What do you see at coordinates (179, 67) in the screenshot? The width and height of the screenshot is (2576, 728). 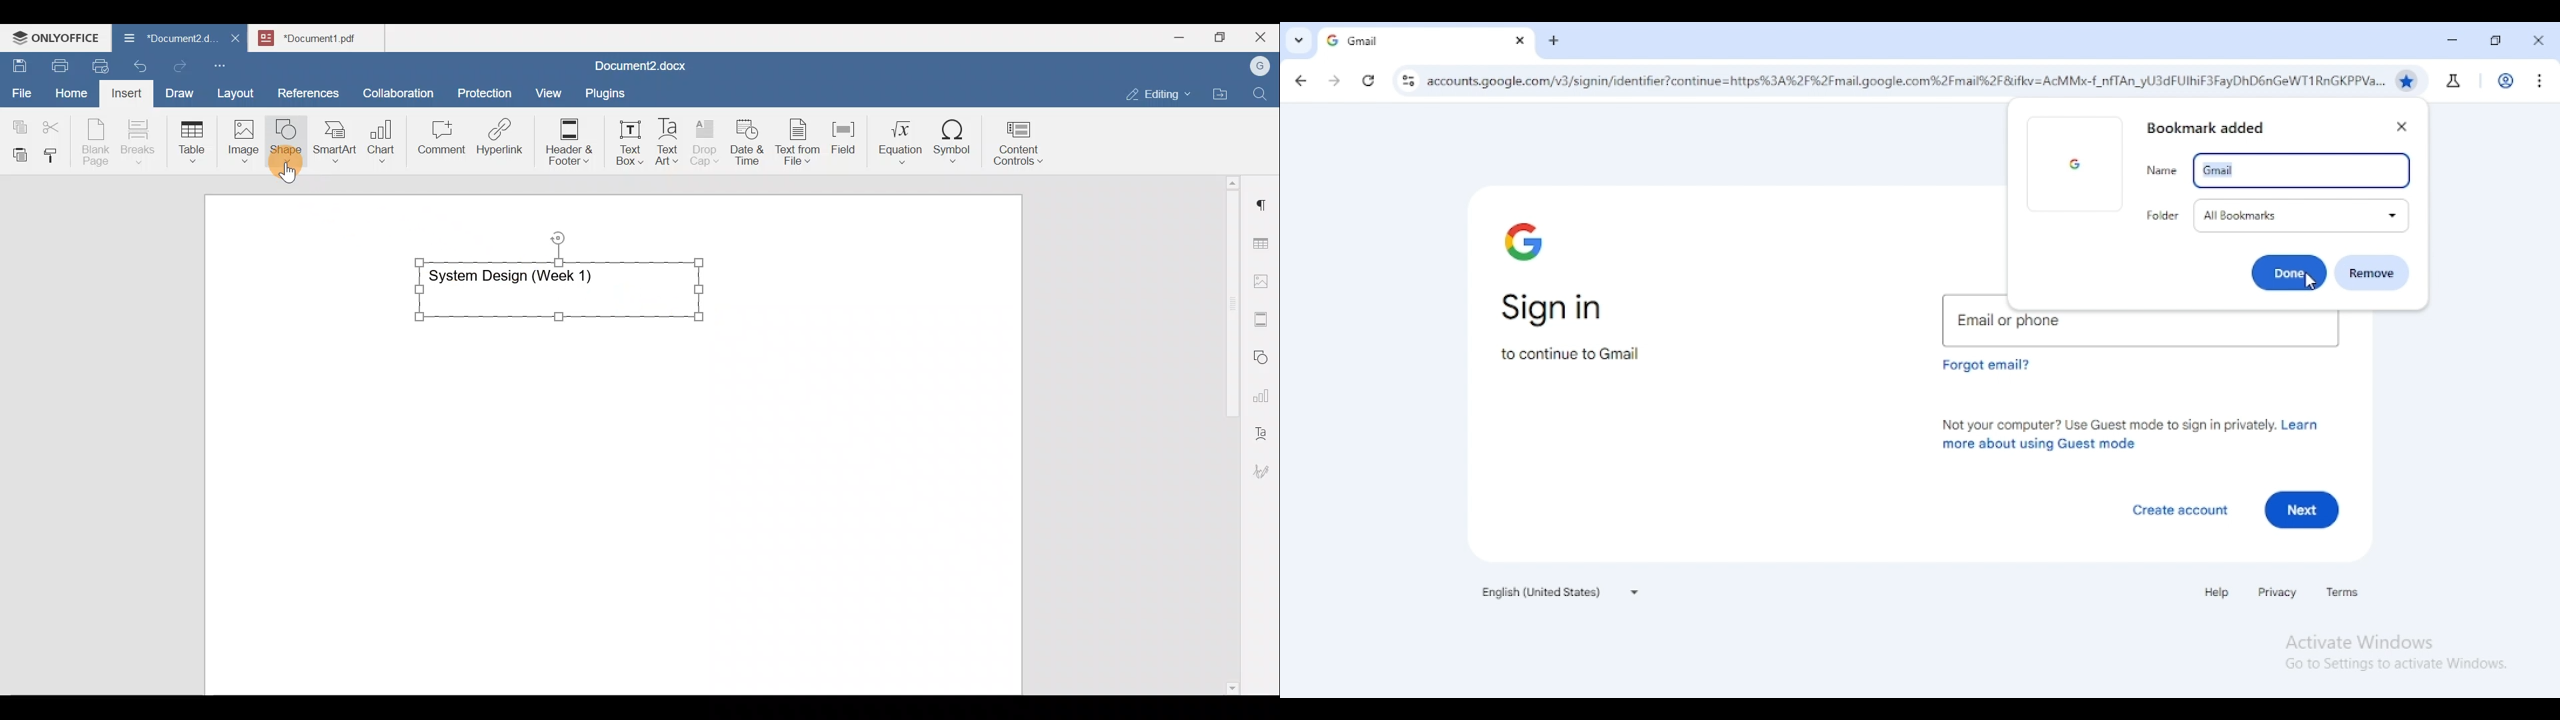 I see `Redo` at bounding box center [179, 67].